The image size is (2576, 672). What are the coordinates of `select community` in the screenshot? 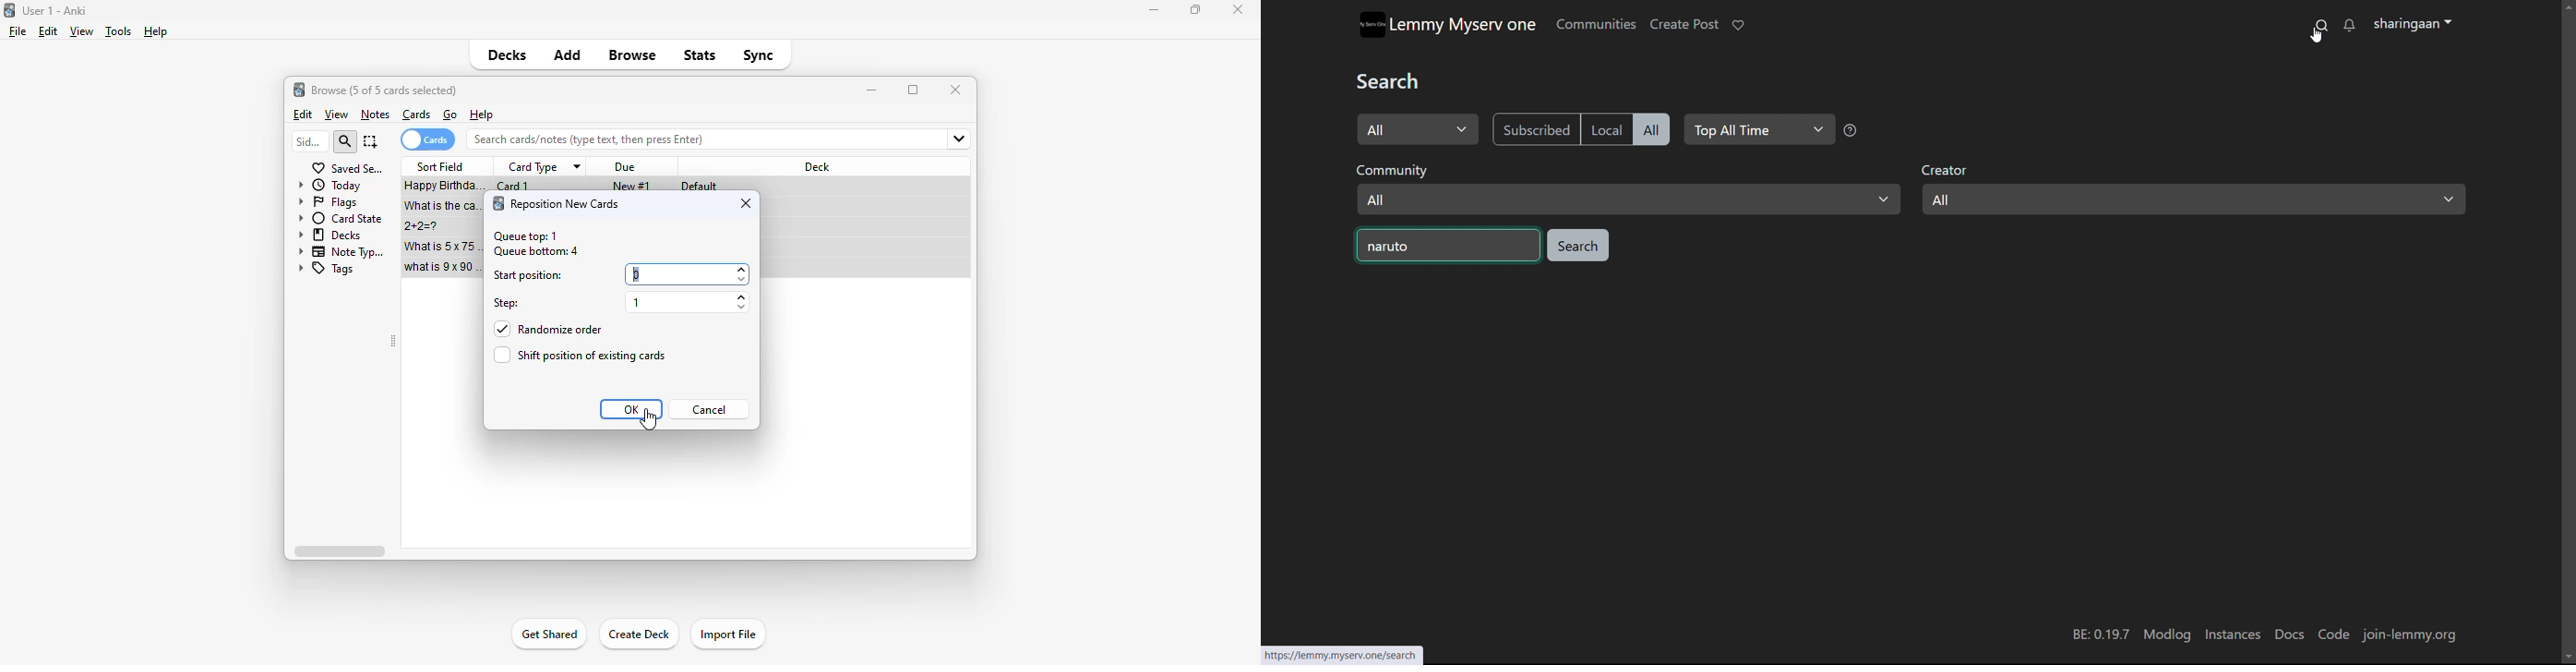 It's located at (1627, 187).